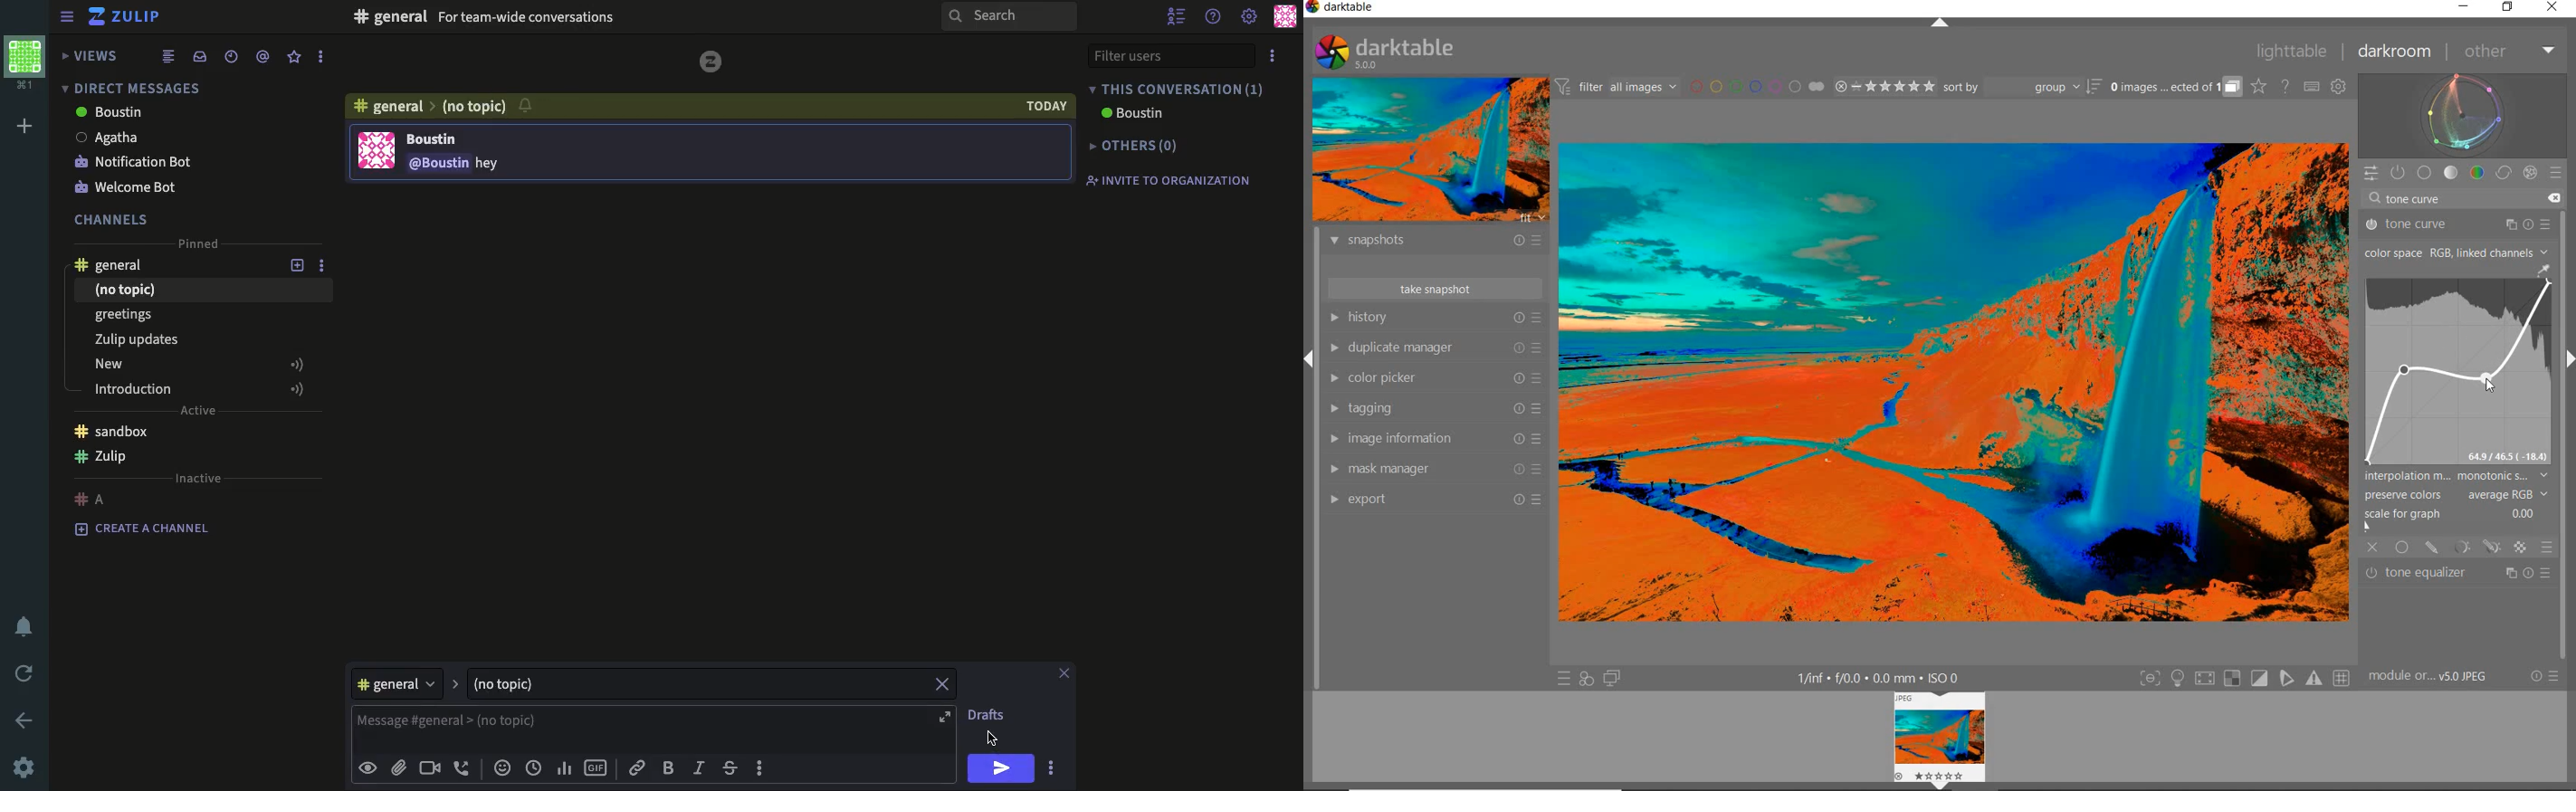 This screenshot has width=2576, height=812. I want to click on CLICK TO CHANGE THE OVERLAYS SHOWN ON THUMBNAILS, so click(2260, 86).